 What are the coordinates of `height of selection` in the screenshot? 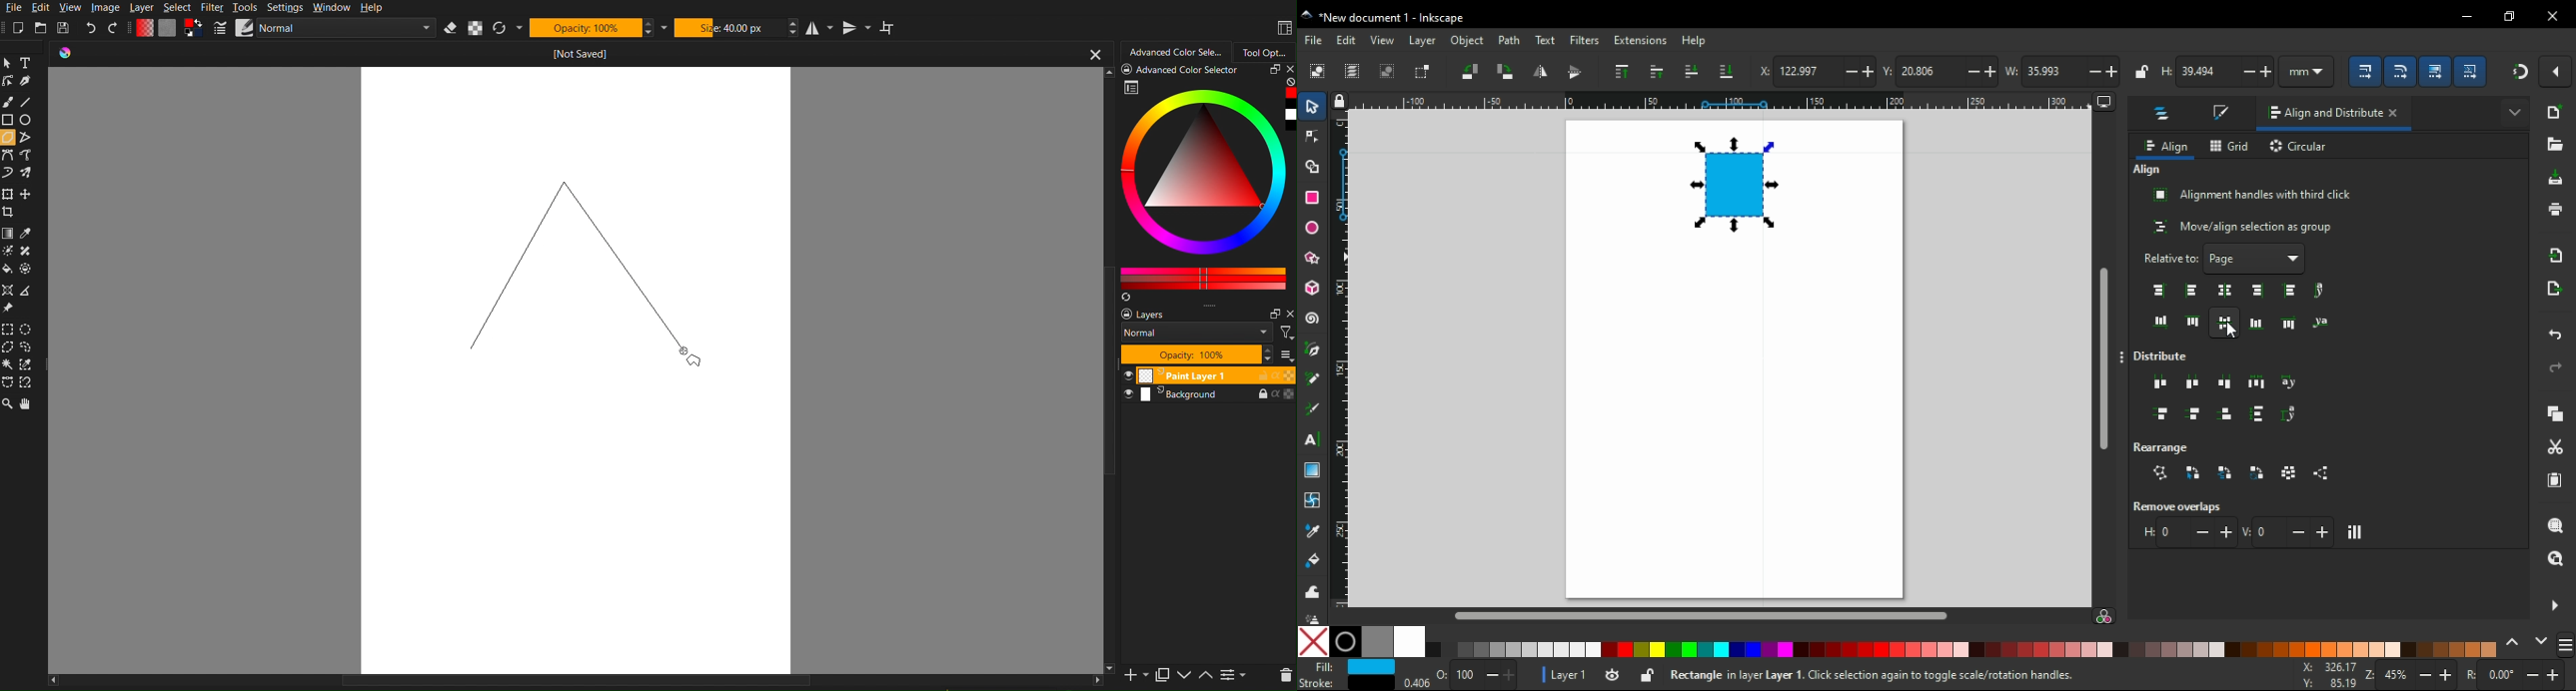 It's located at (2219, 72).